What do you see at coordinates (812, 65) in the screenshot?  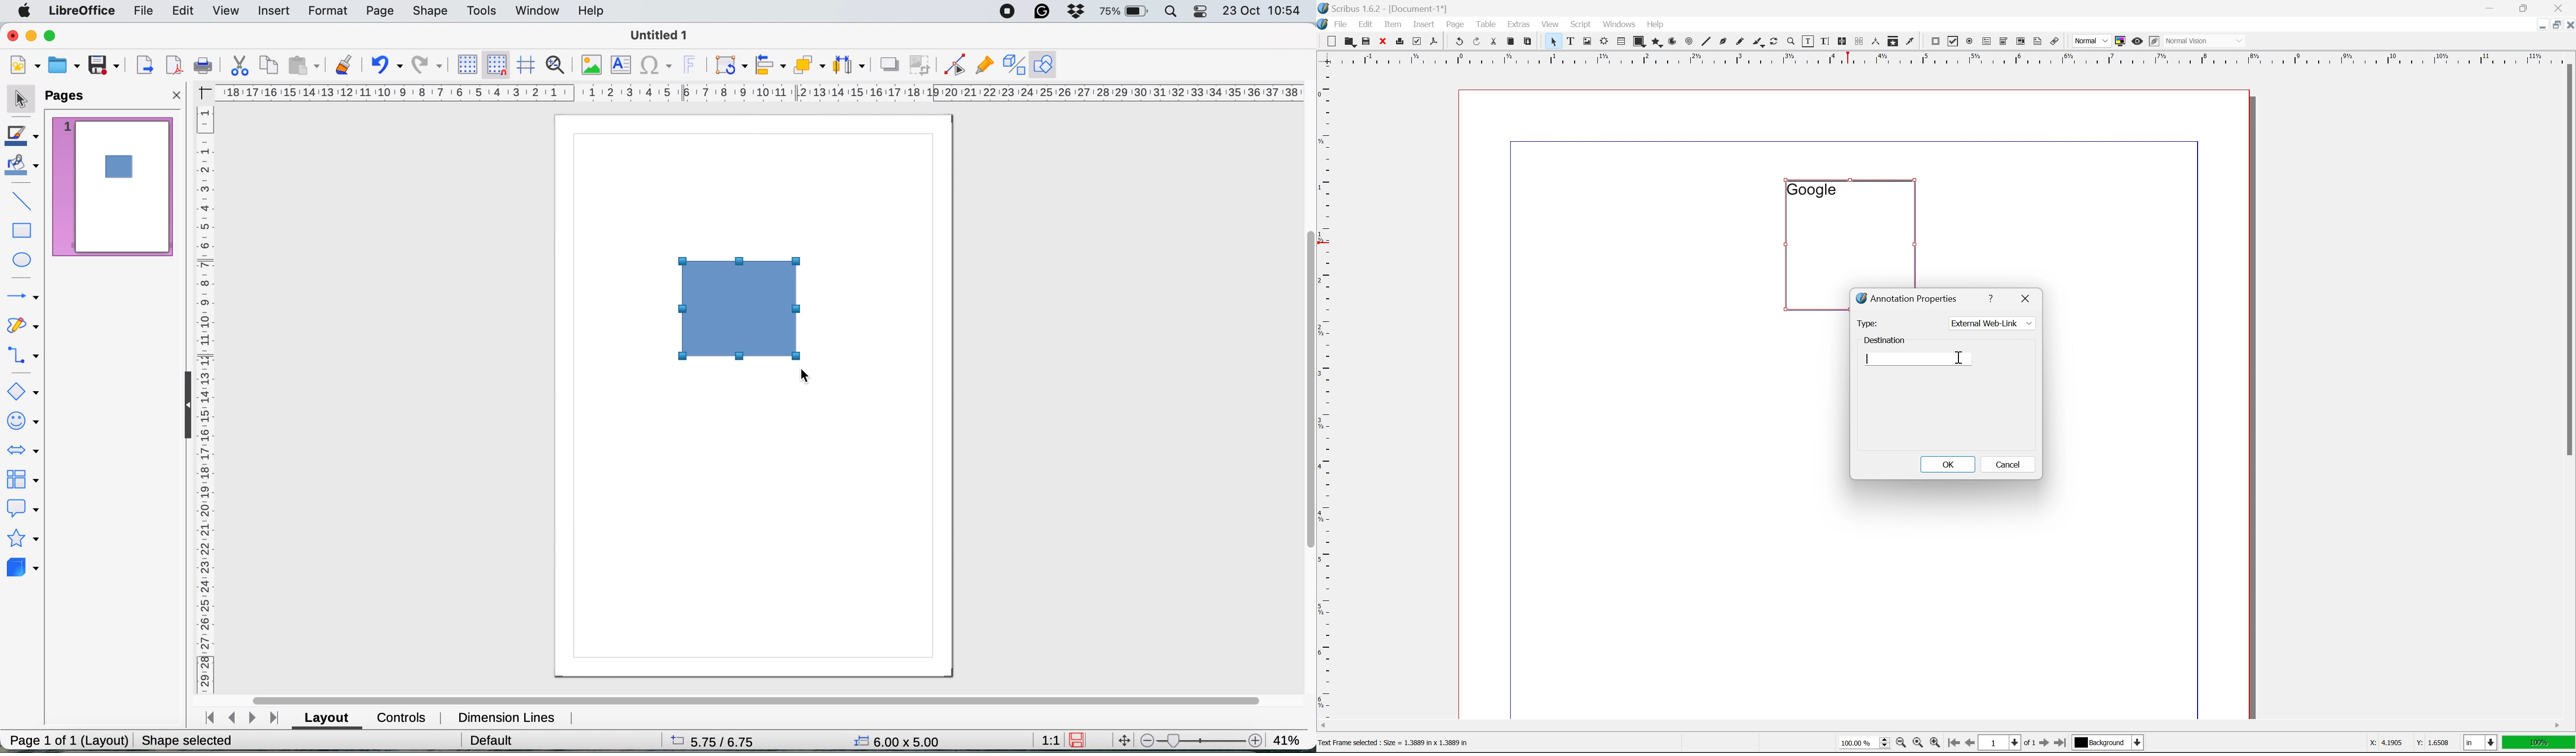 I see `arrange` at bounding box center [812, 65].